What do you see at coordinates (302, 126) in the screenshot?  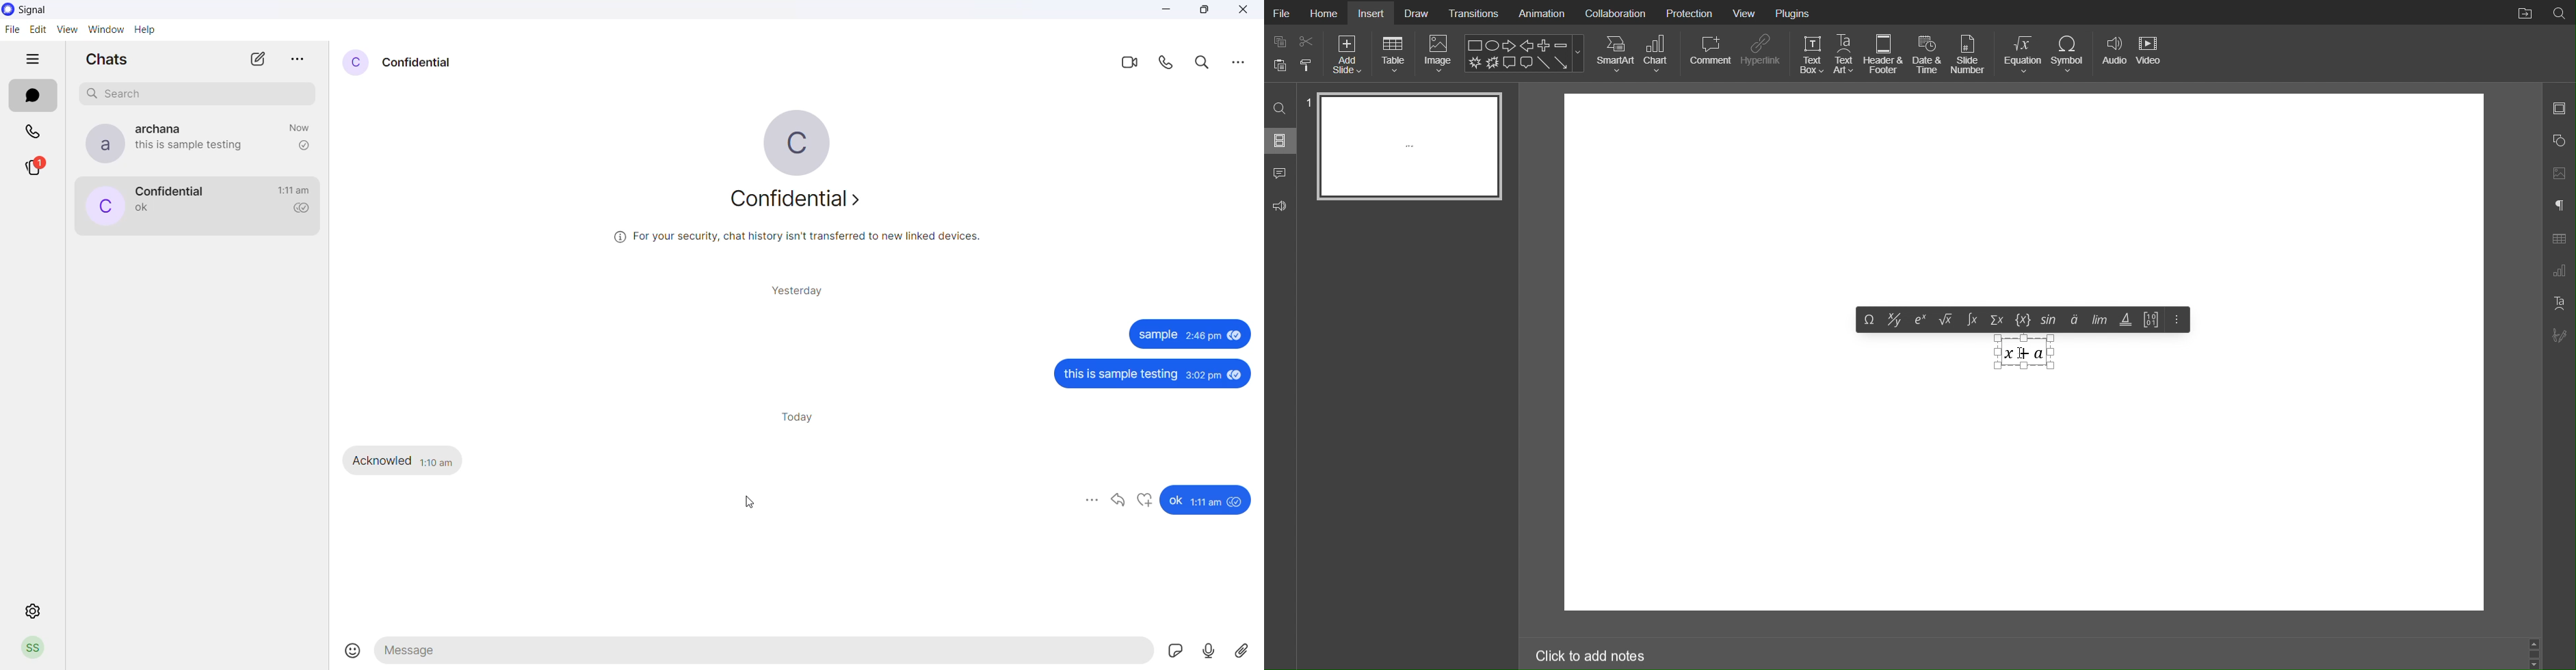 I see `time passed since last message` at bounding box center [302, 126].